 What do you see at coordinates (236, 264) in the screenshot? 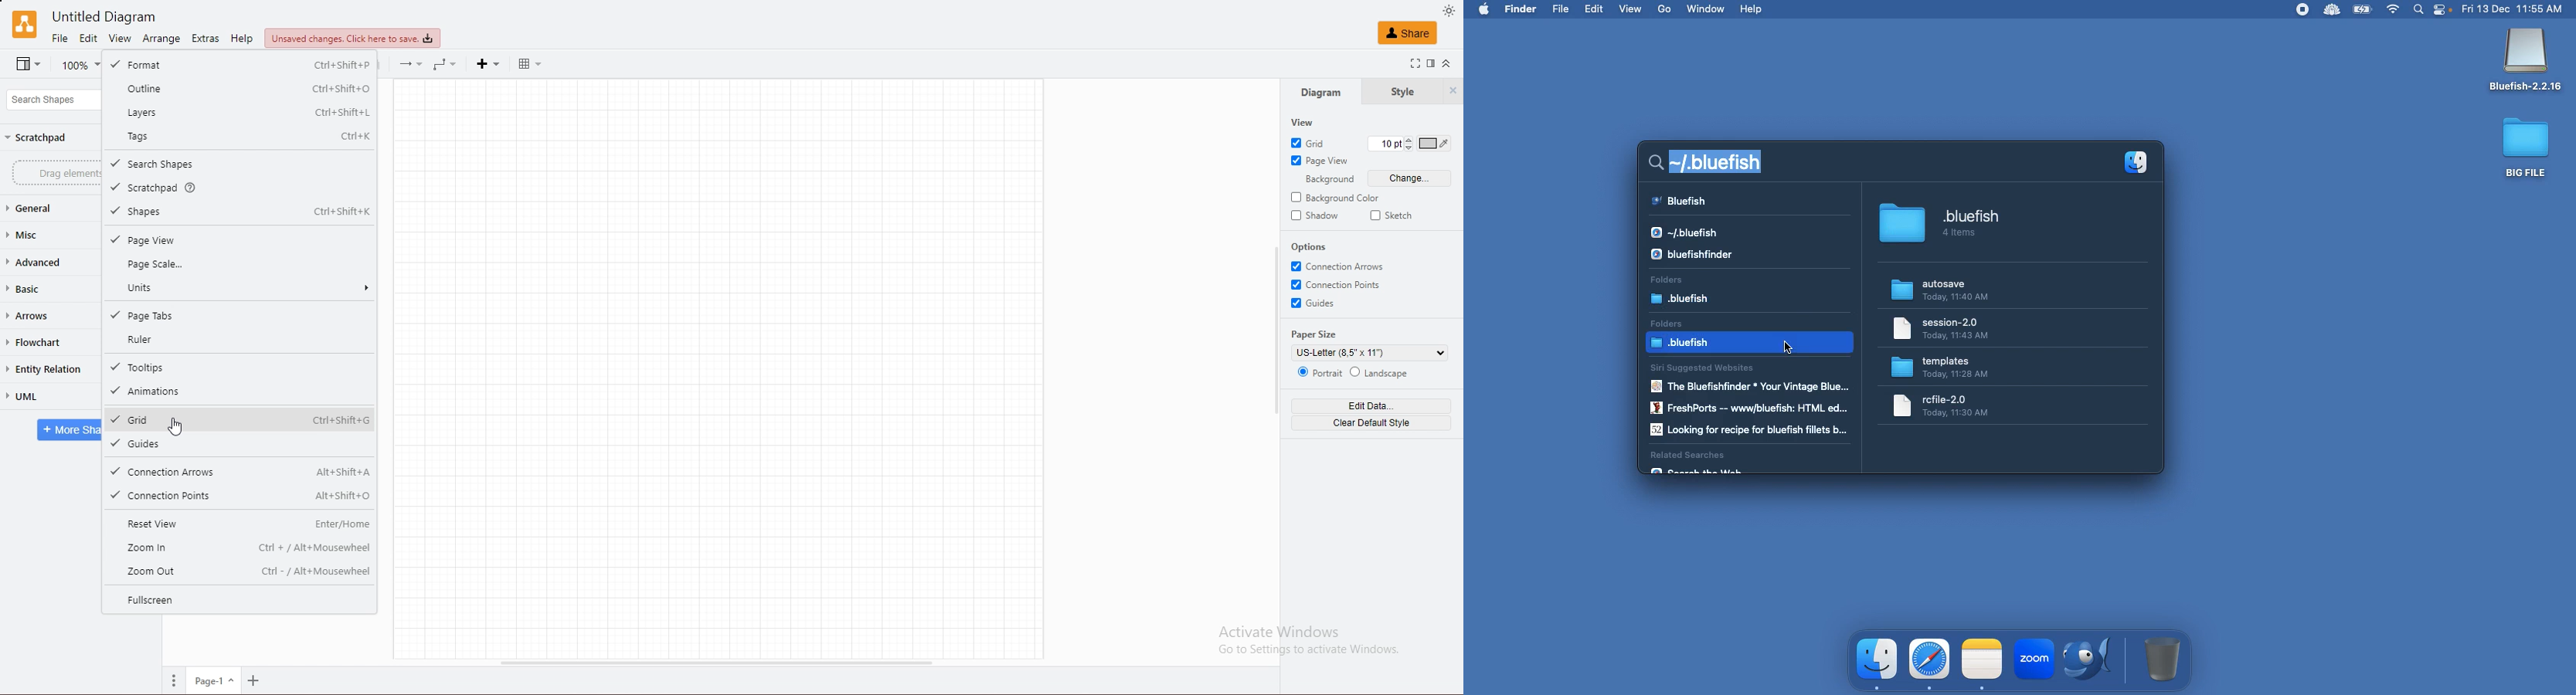
I see `page scale` at bounding box center [236, 264].